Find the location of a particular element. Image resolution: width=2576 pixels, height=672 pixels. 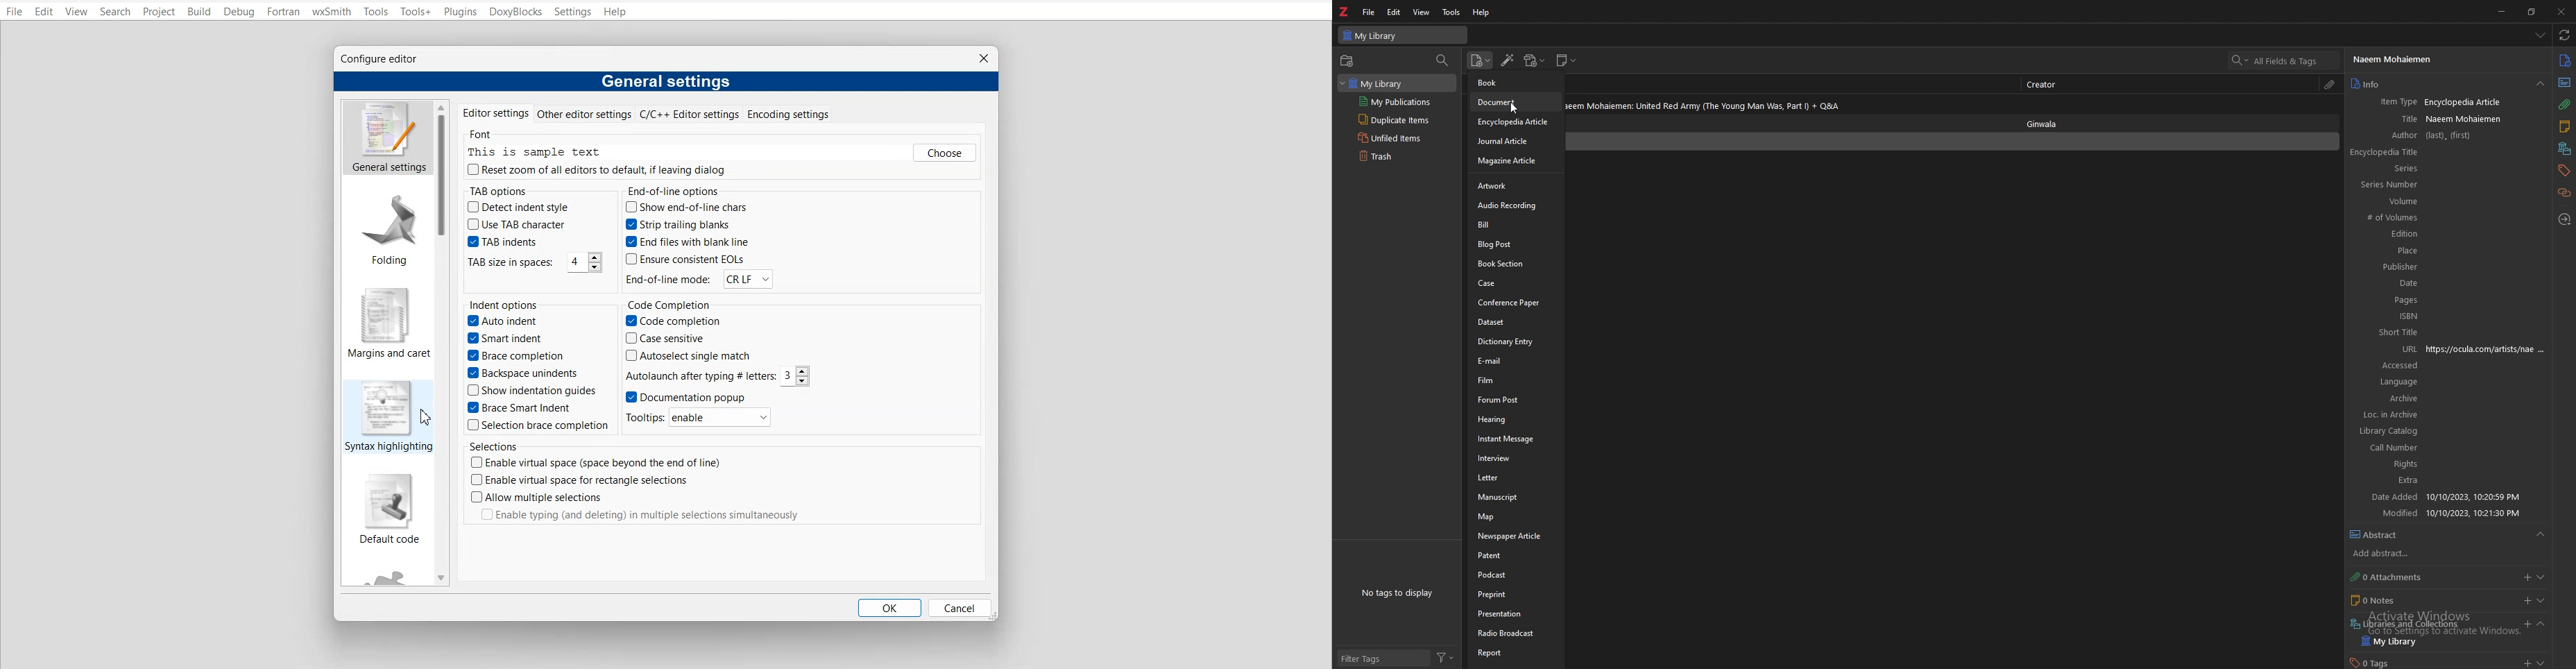

zotero is located at coordinates (1346, 11).